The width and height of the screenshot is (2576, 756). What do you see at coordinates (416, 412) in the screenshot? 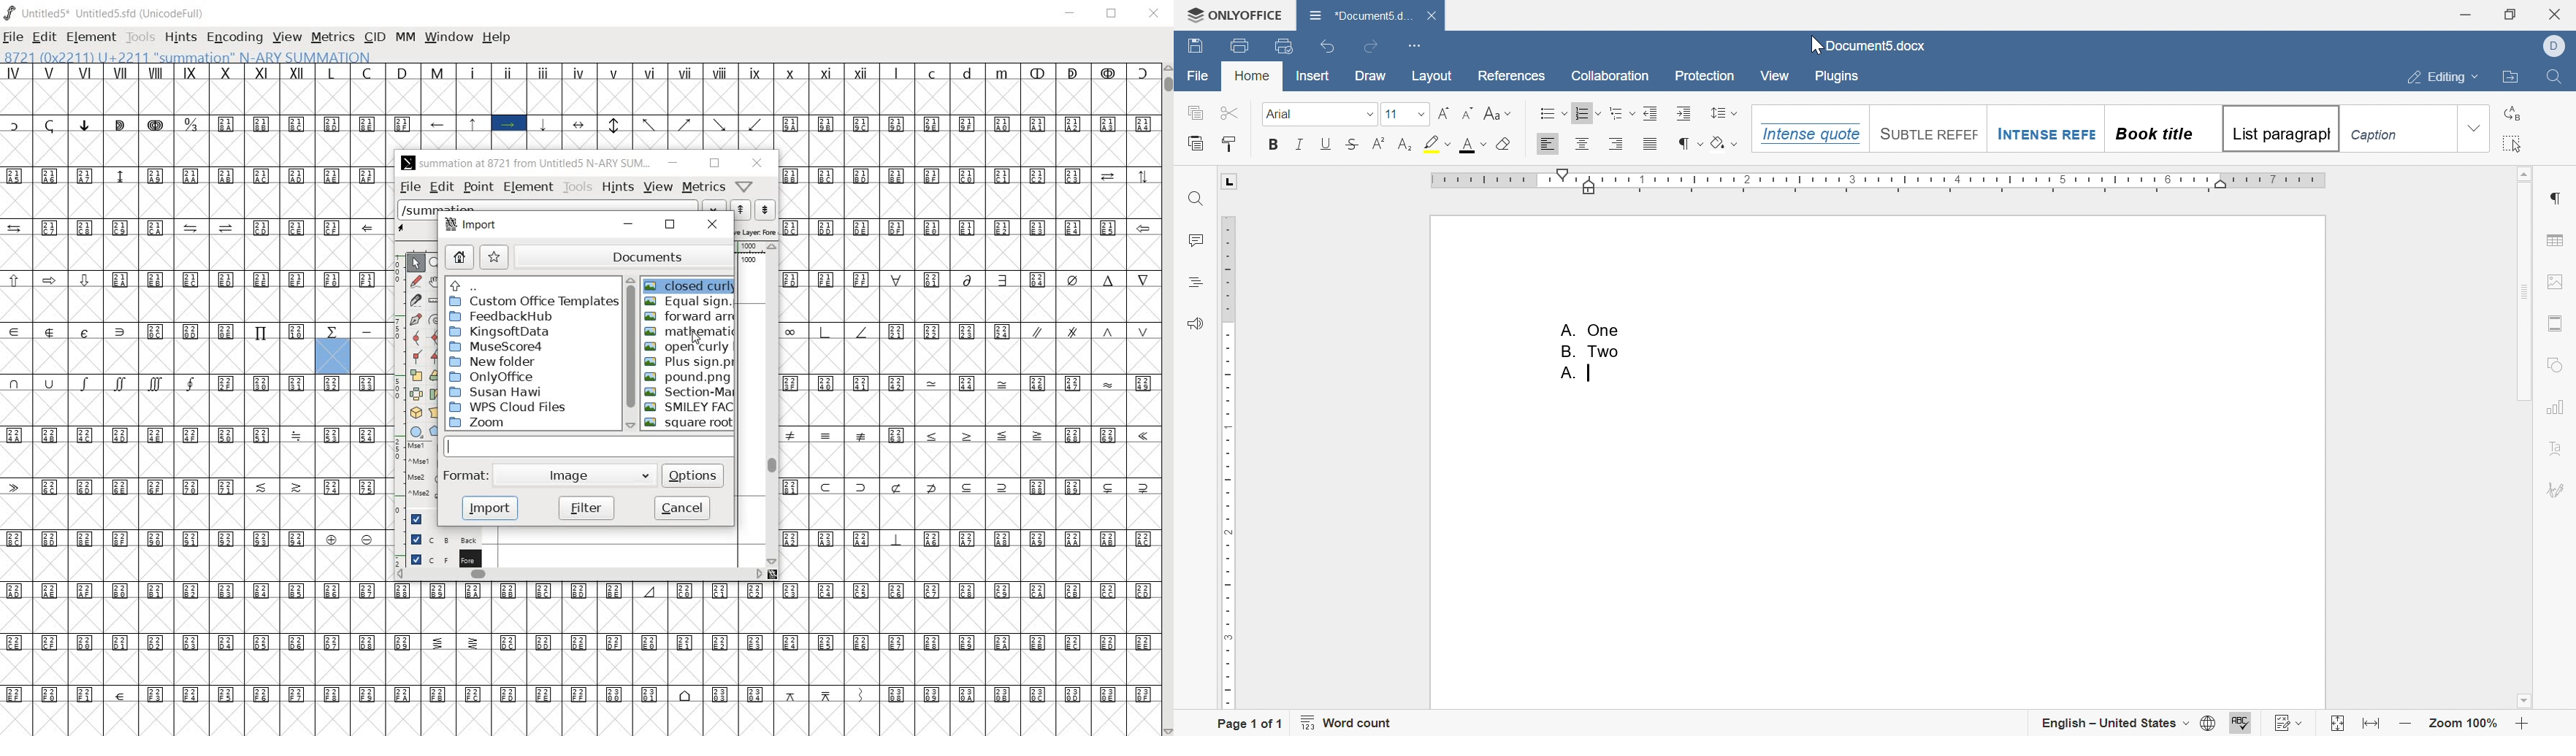
I see `rotate the selection in 3D and project back to plane` at bounding box center [416, 412].